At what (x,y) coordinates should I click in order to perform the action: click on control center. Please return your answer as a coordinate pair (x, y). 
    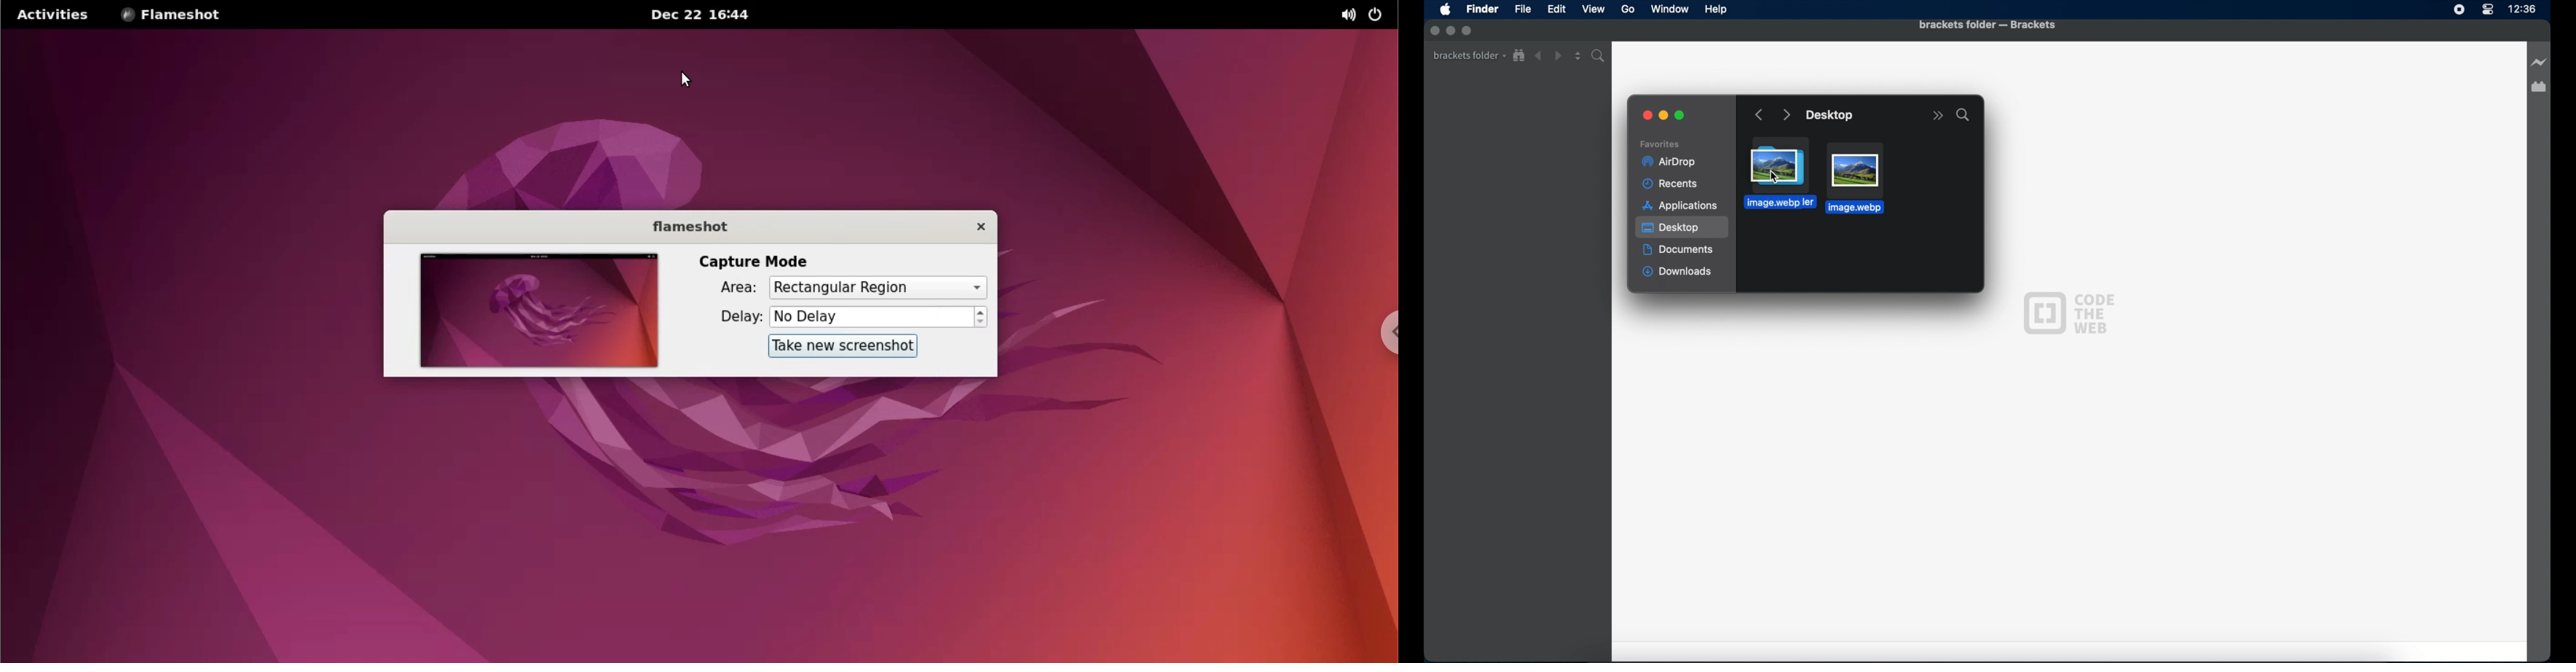
    Looking at the image, I should click on (2488, 10).